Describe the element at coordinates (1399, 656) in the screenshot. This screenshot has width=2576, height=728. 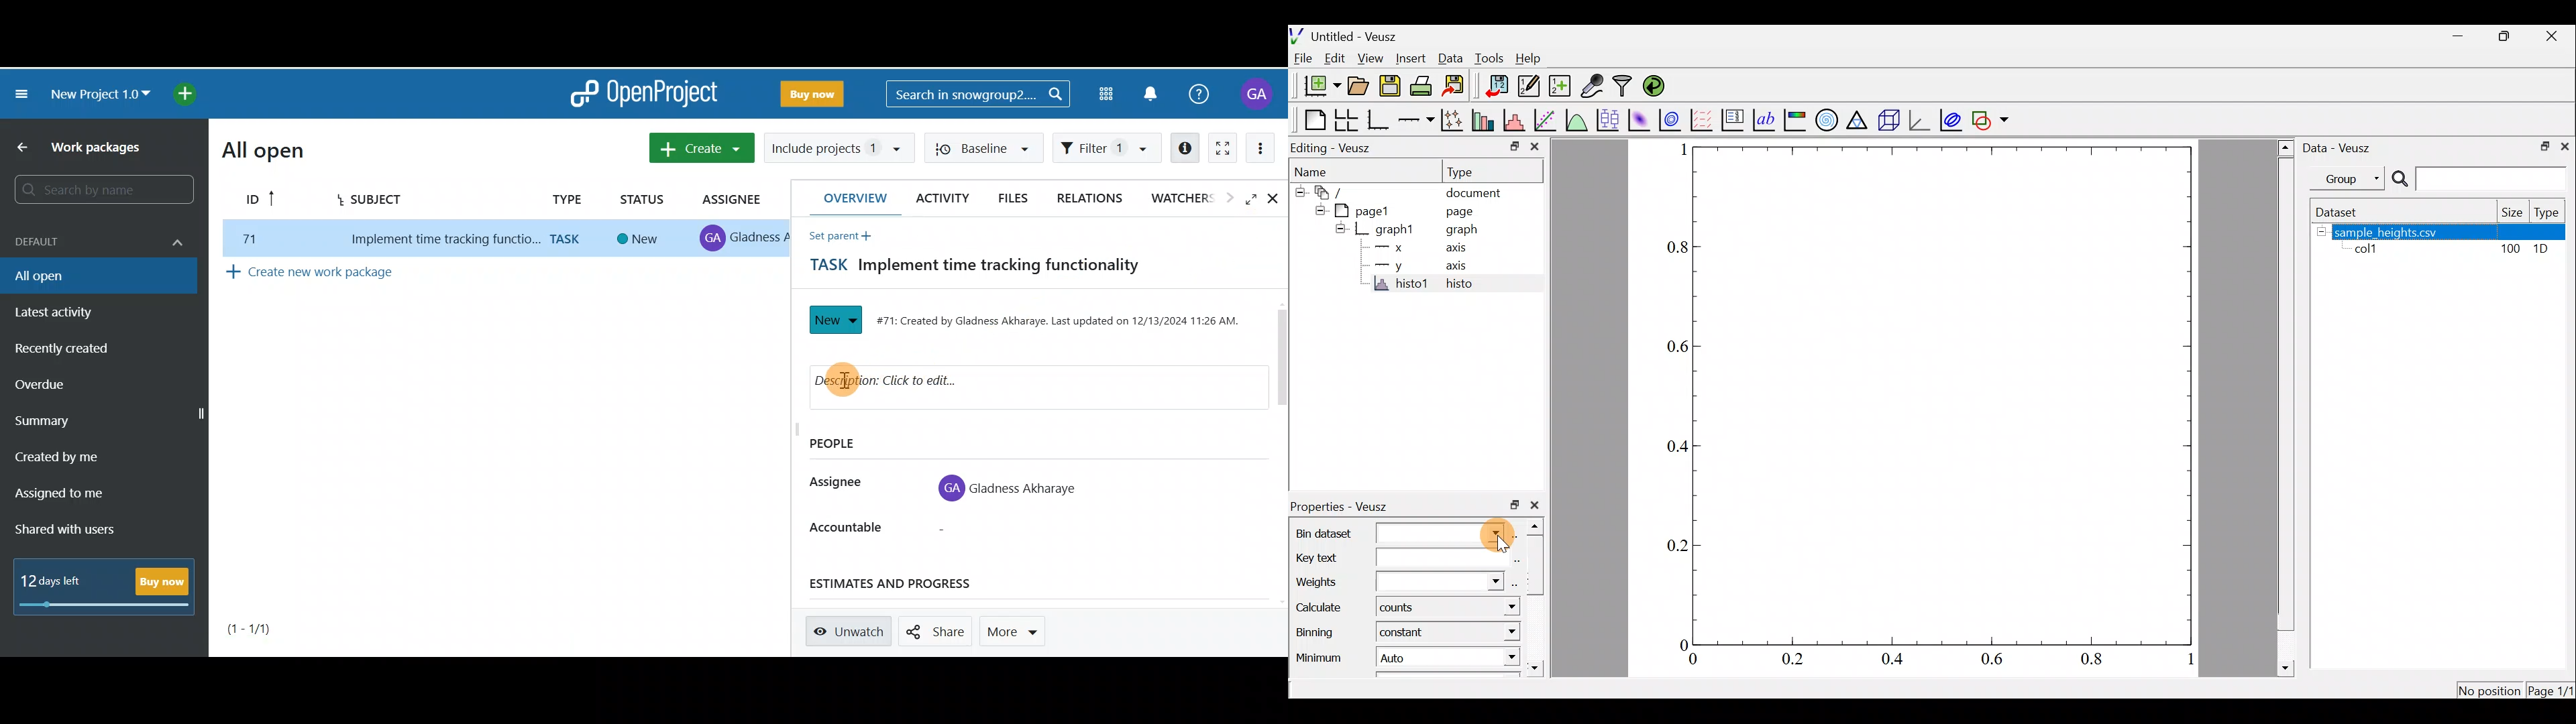
I see `Auto` at that location.